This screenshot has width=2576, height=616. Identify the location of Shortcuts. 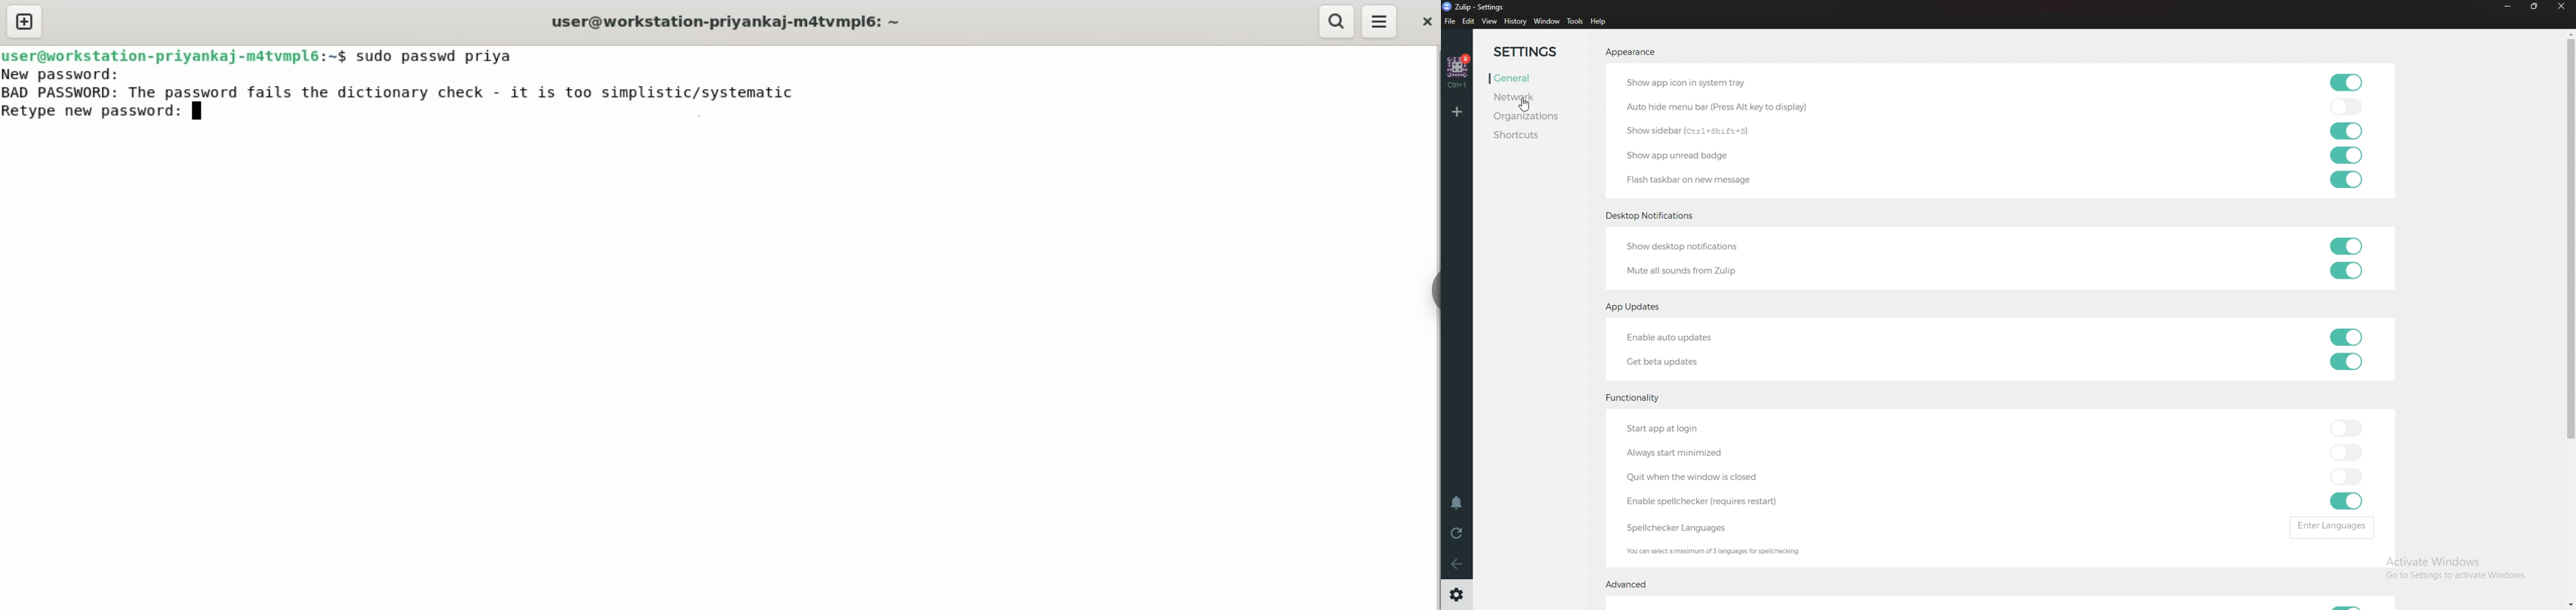
(1533, 136).